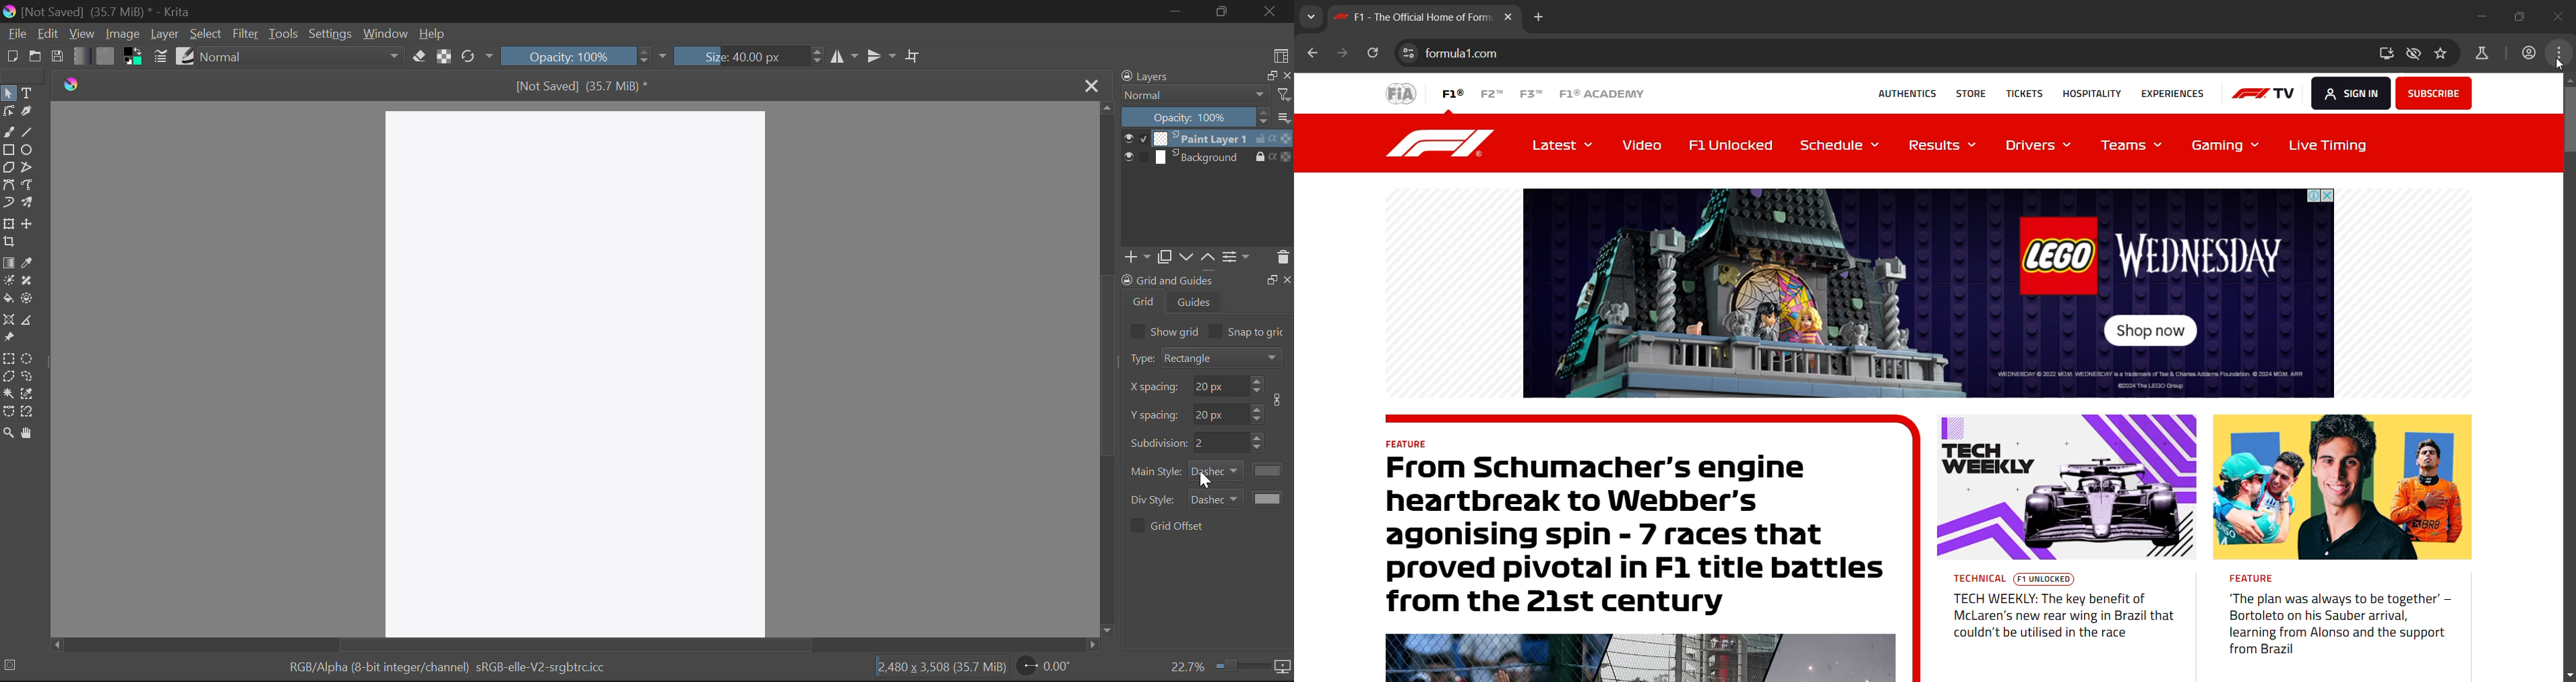 The width and height of the screenshot is (2576, 700). What do you see at coordinates (1155, 500) in the screenshot?
I see `div style` at bounding box center [1155, 500].